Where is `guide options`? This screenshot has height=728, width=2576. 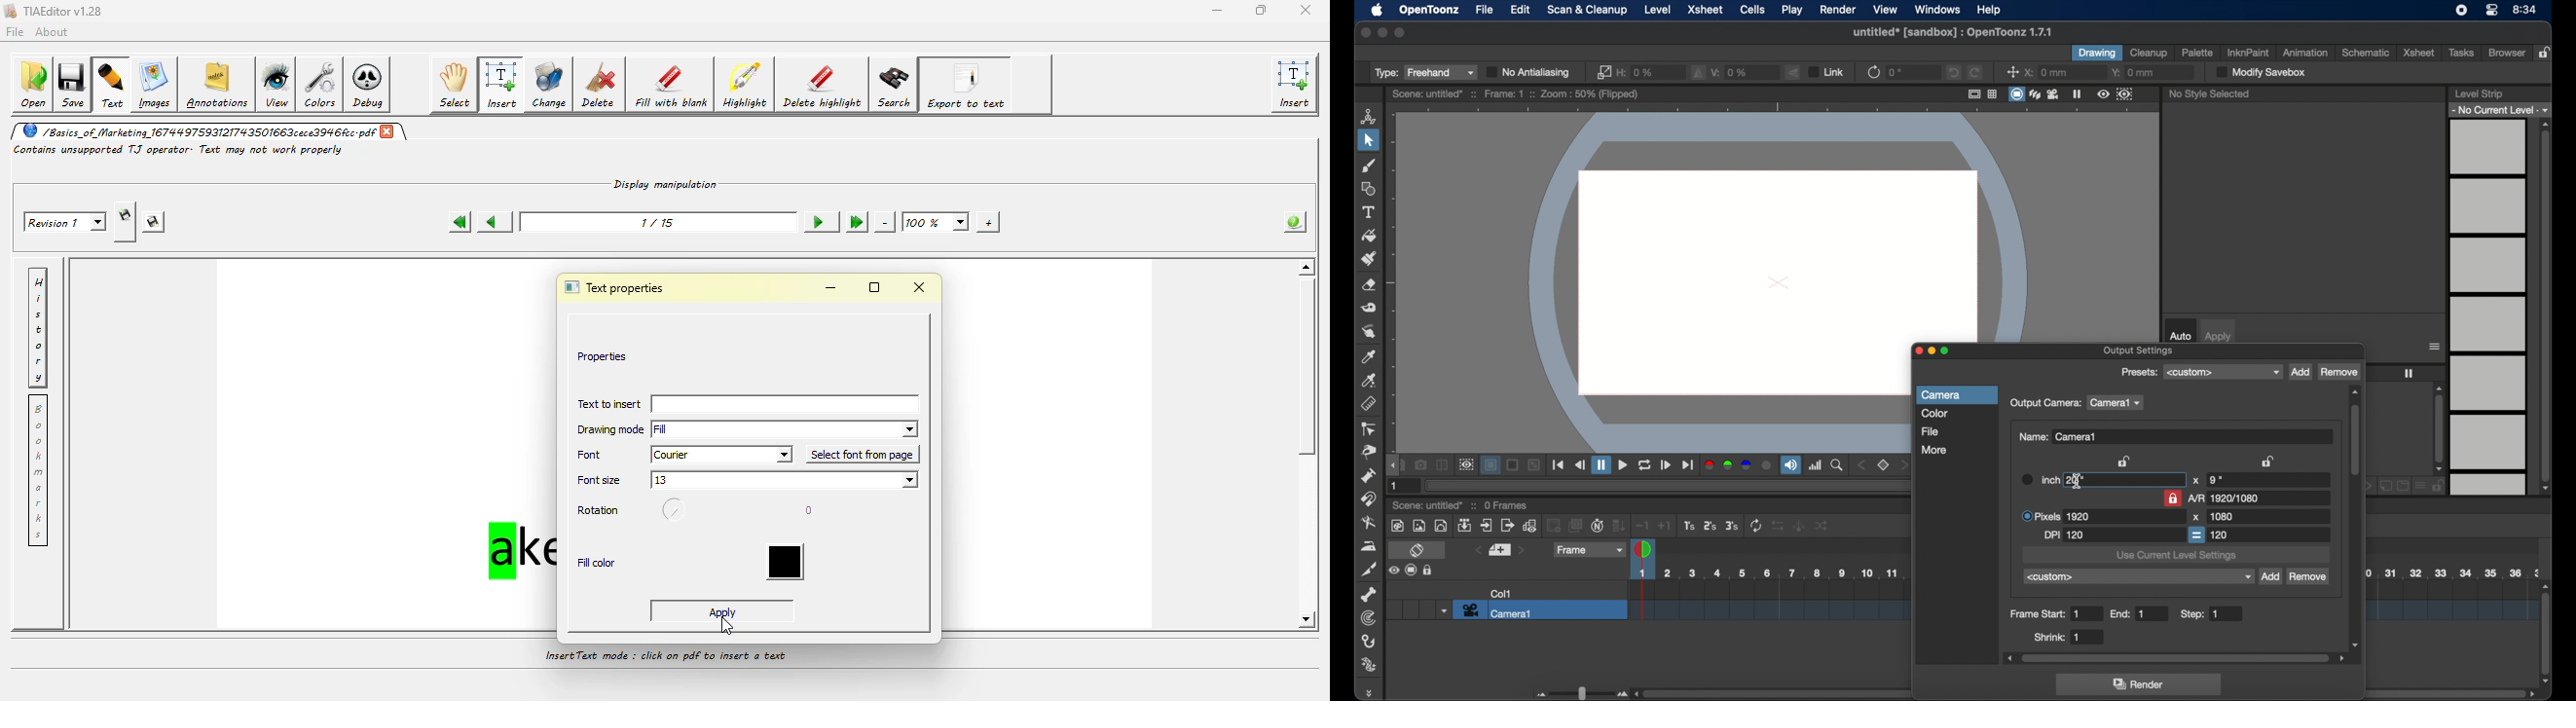 guide options is located at coordinates (1983, 93).